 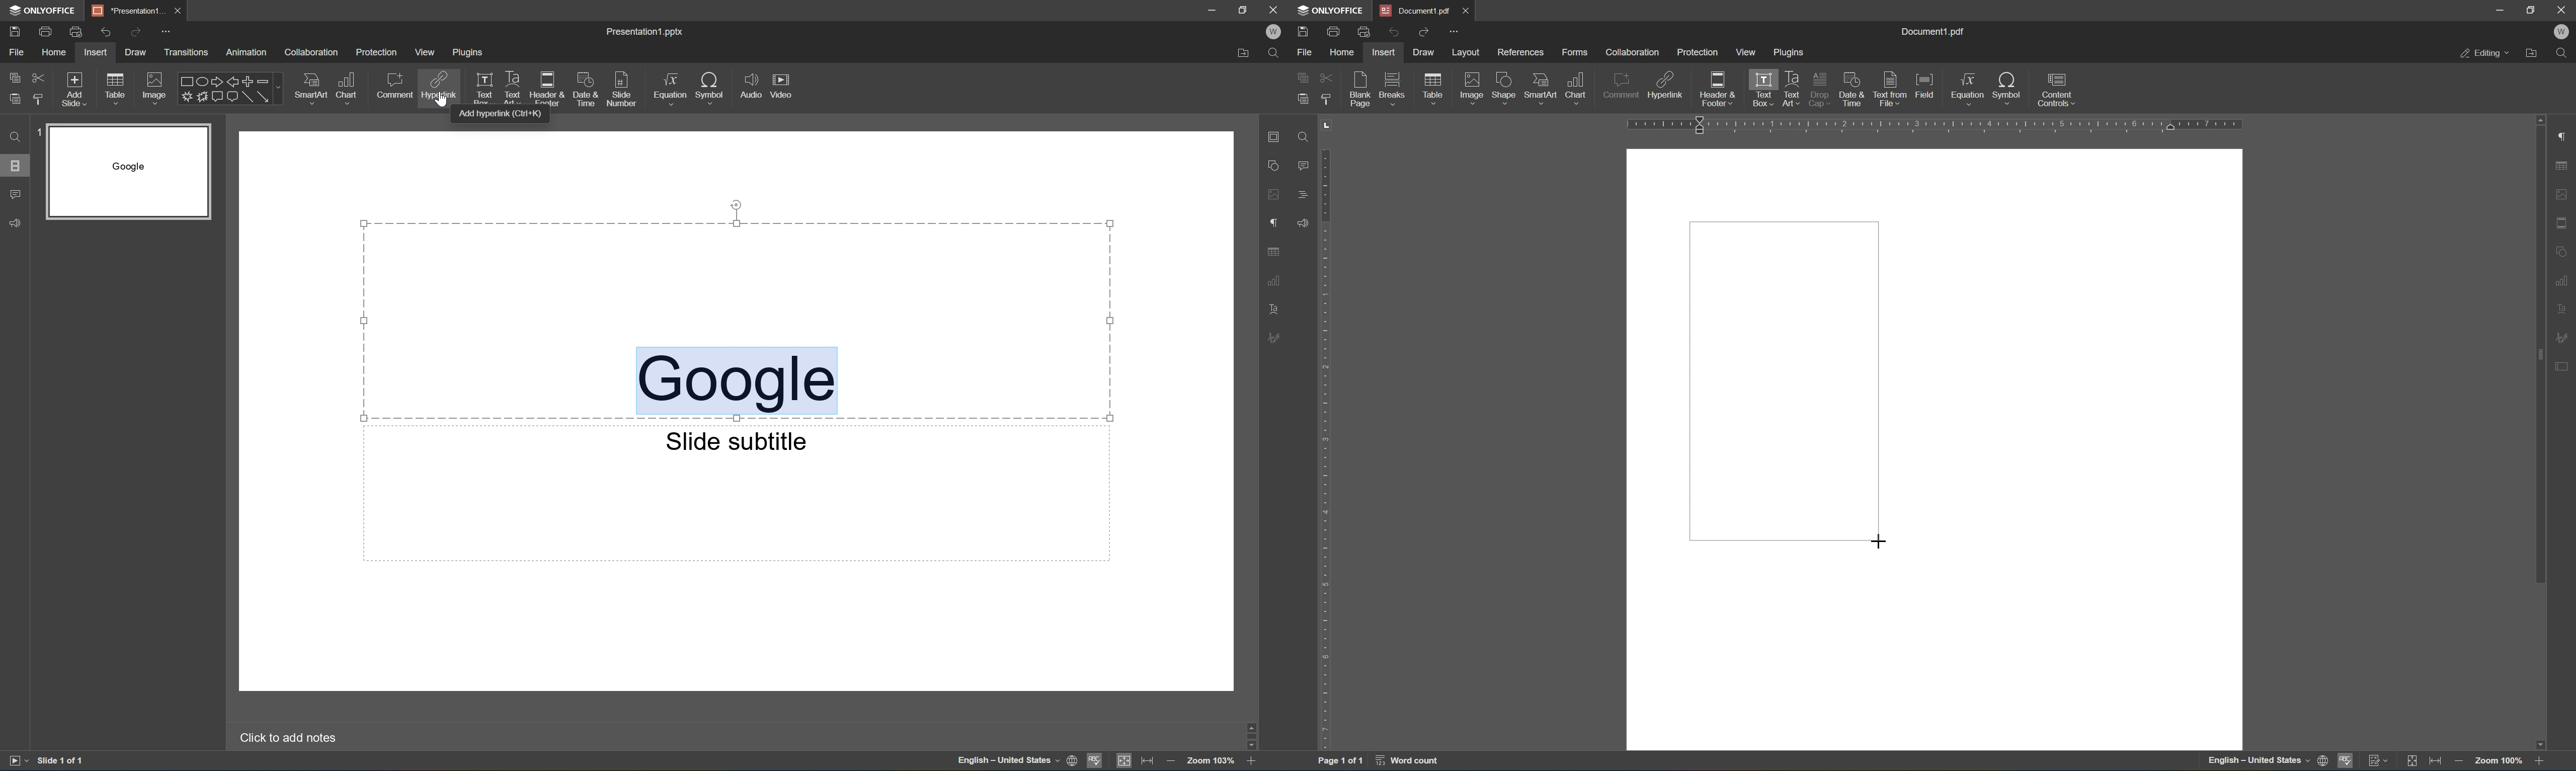 I want to click on Close, so click(x=1273, y=10).